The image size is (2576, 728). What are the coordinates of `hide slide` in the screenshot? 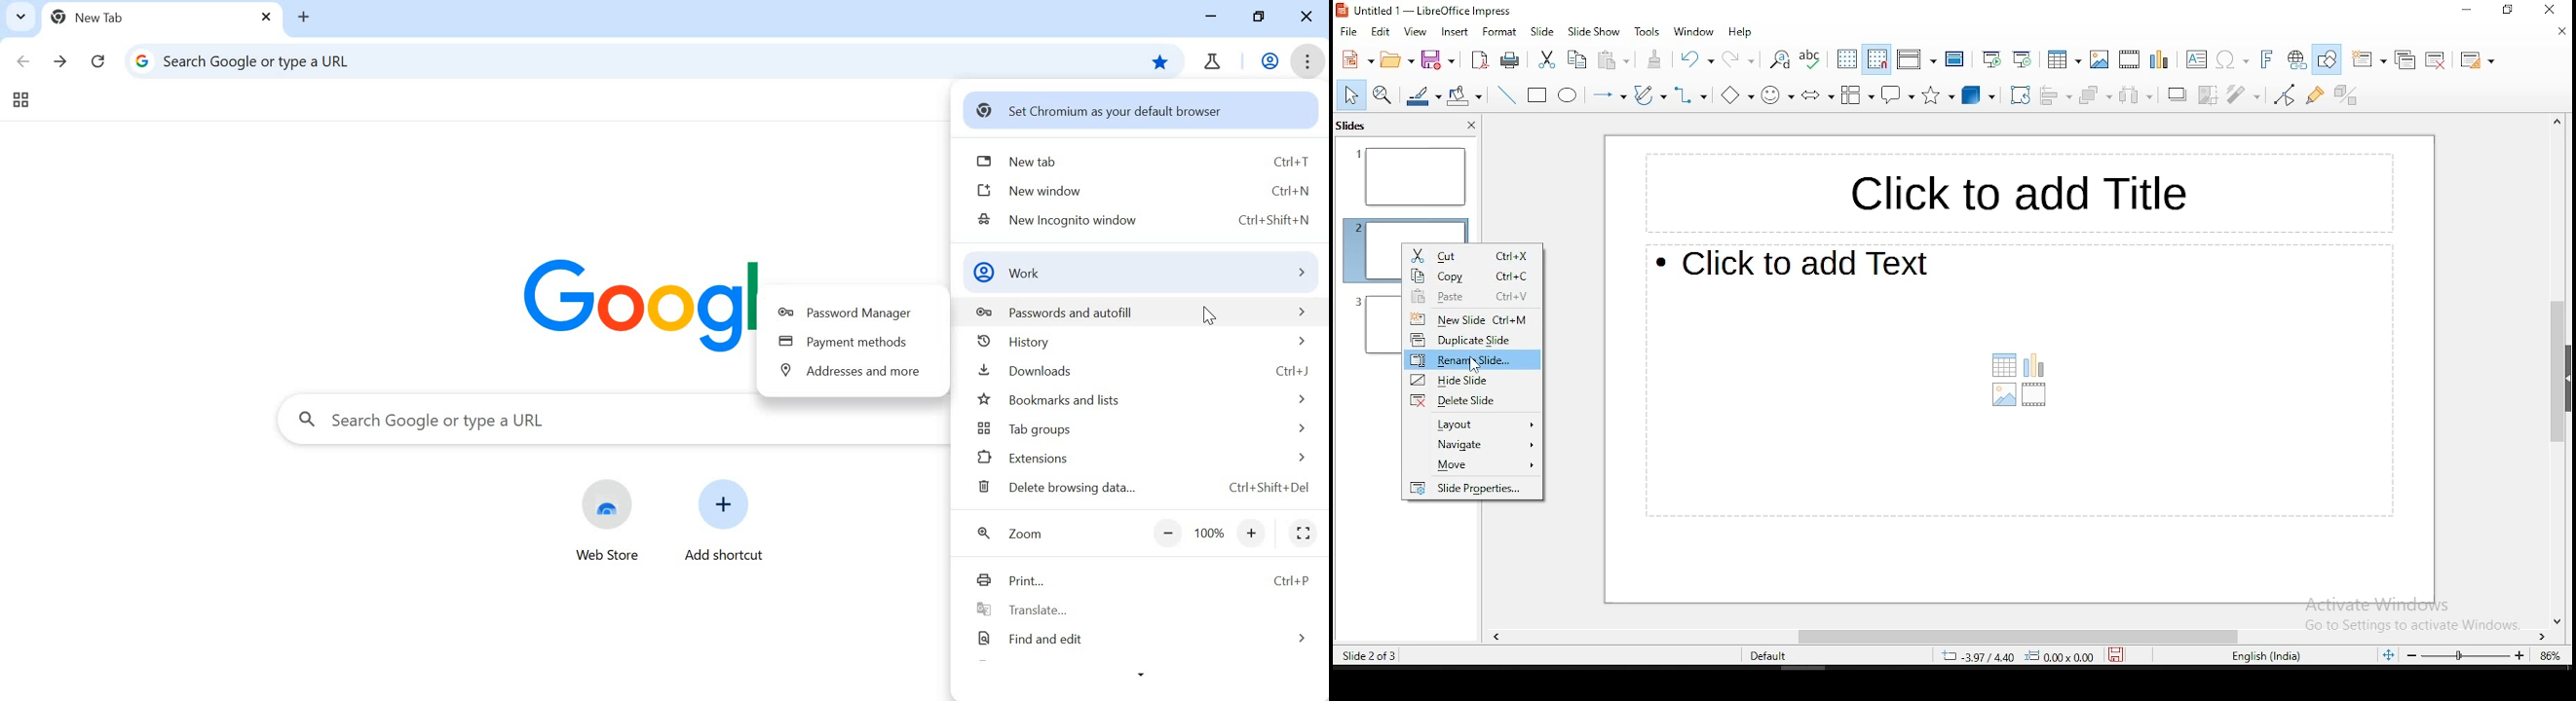 It's located at (1473, 380).